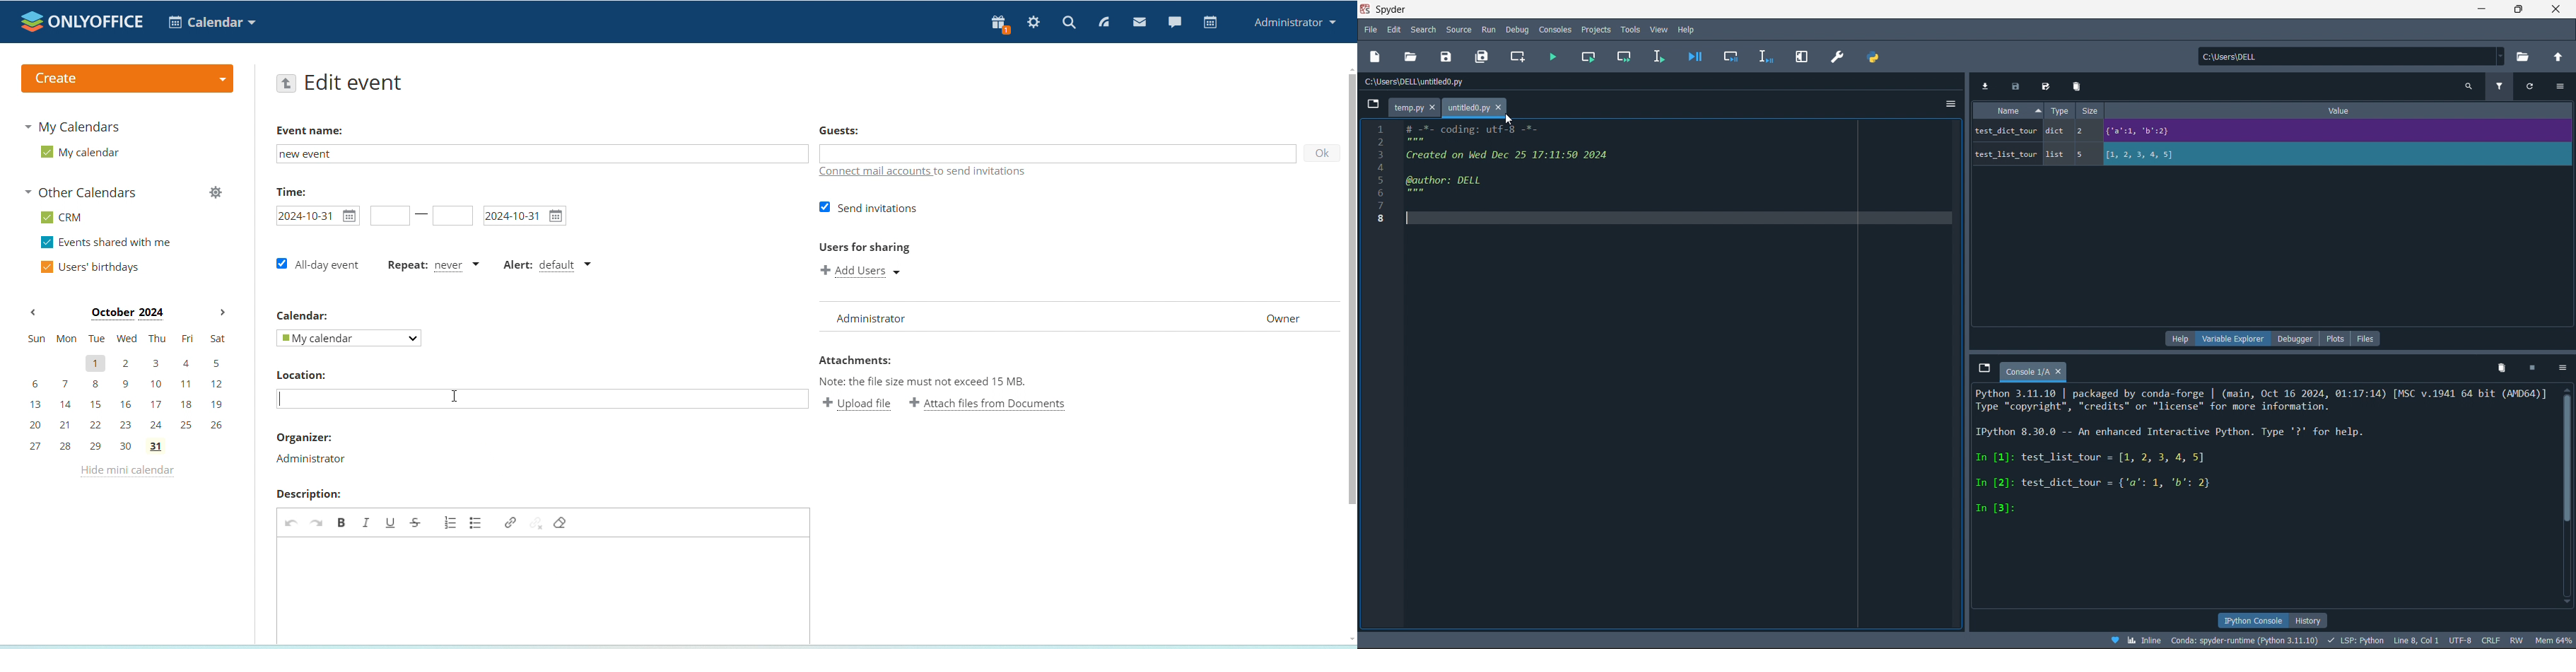 This screenshot has width=2576, height=672. Describe the element at coordinates (2079, 86) in the screenshot. I see `remove variable` at that location.